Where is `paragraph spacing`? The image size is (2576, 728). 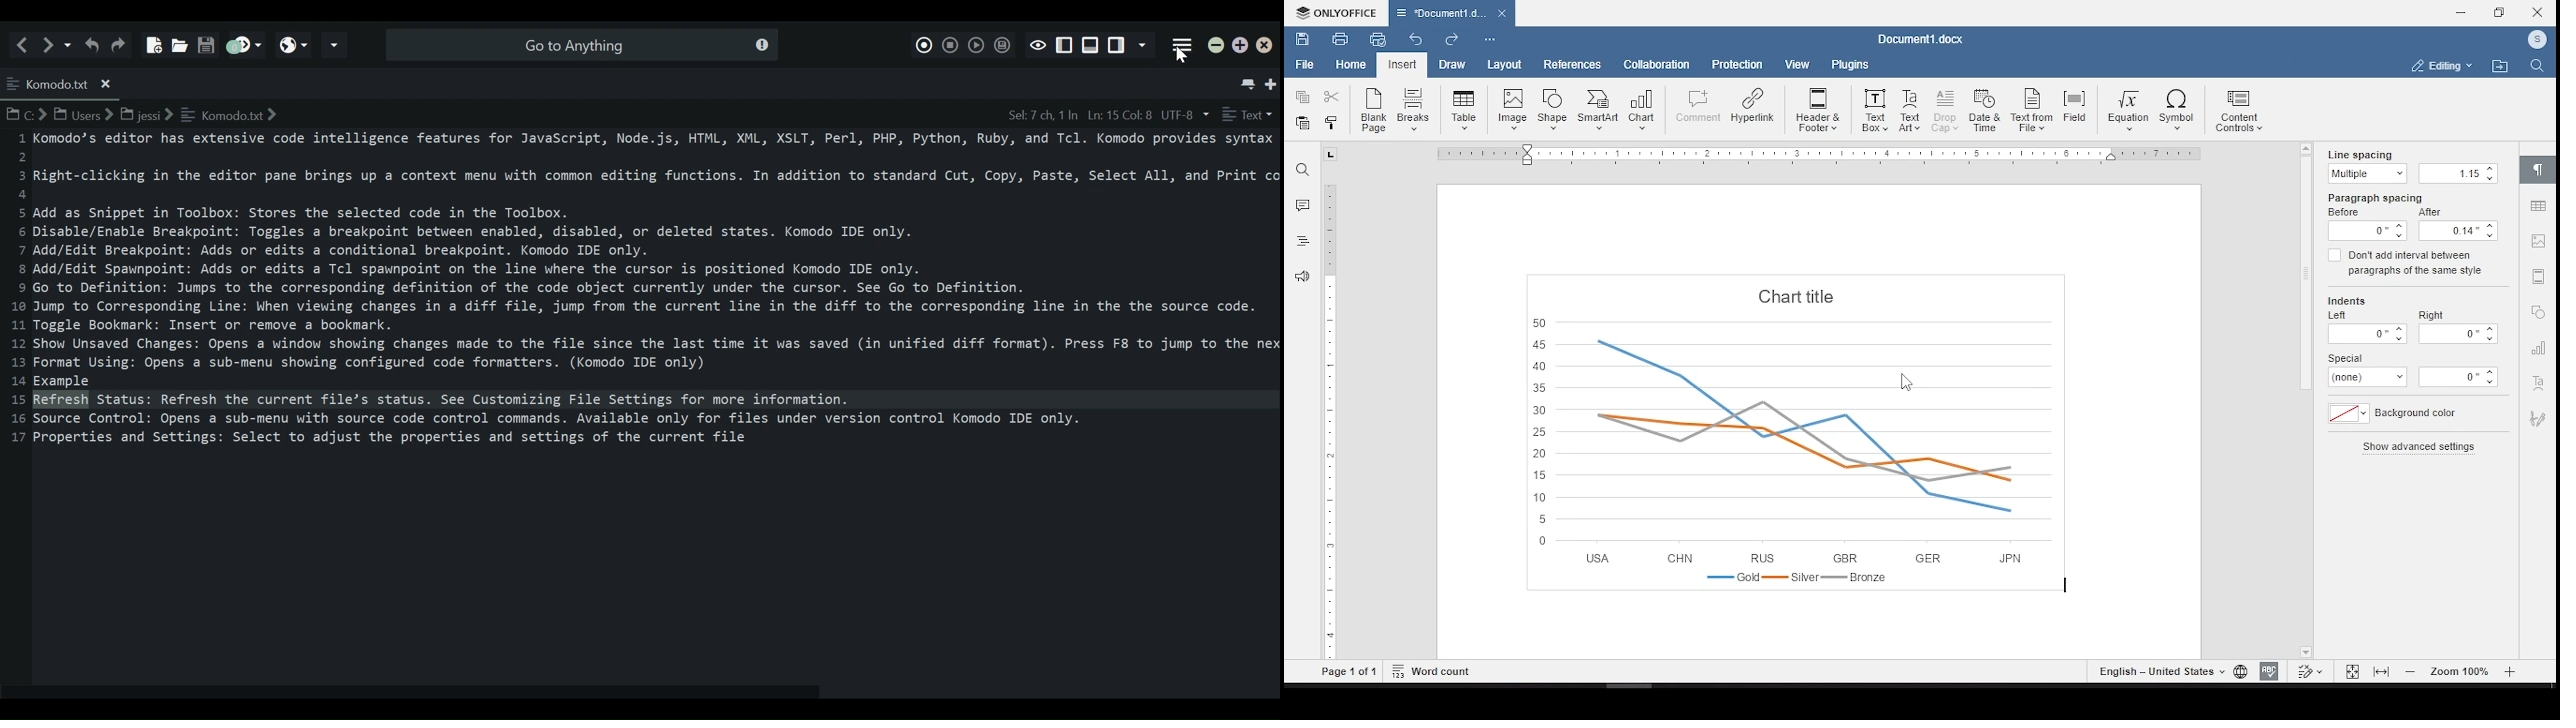
paragraph spacing is located at coordinates (2374, 197).